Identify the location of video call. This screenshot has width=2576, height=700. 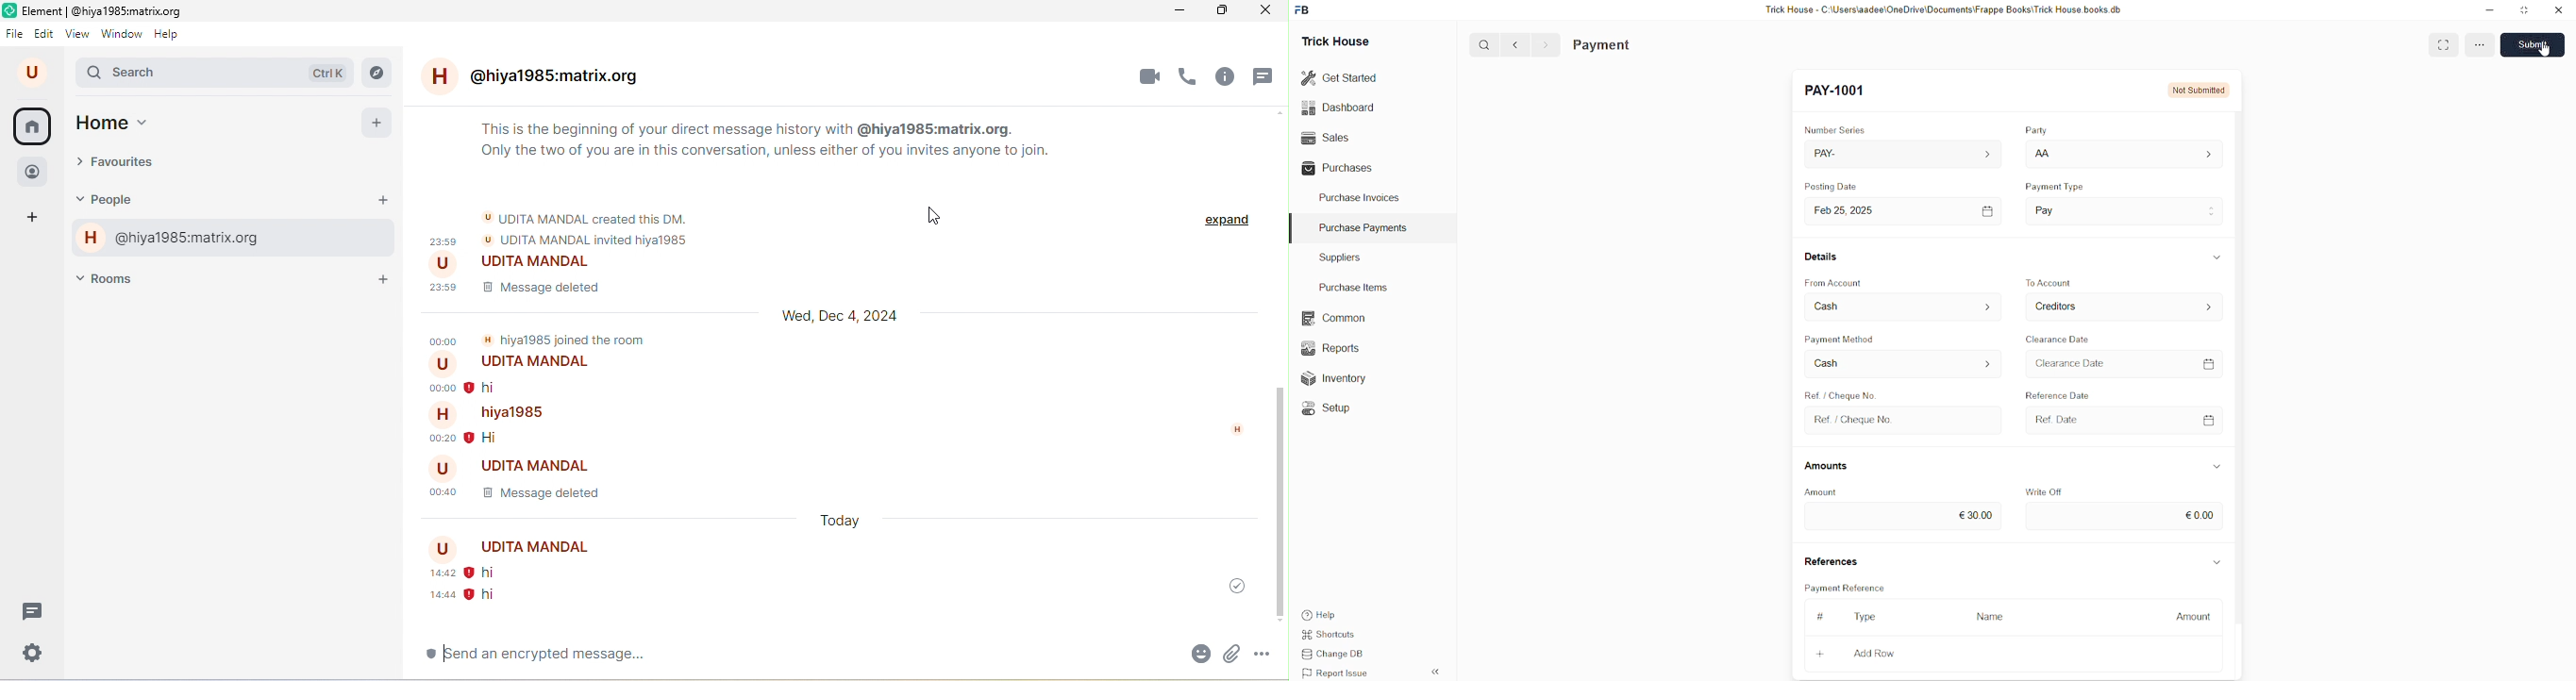
(1148, 76).